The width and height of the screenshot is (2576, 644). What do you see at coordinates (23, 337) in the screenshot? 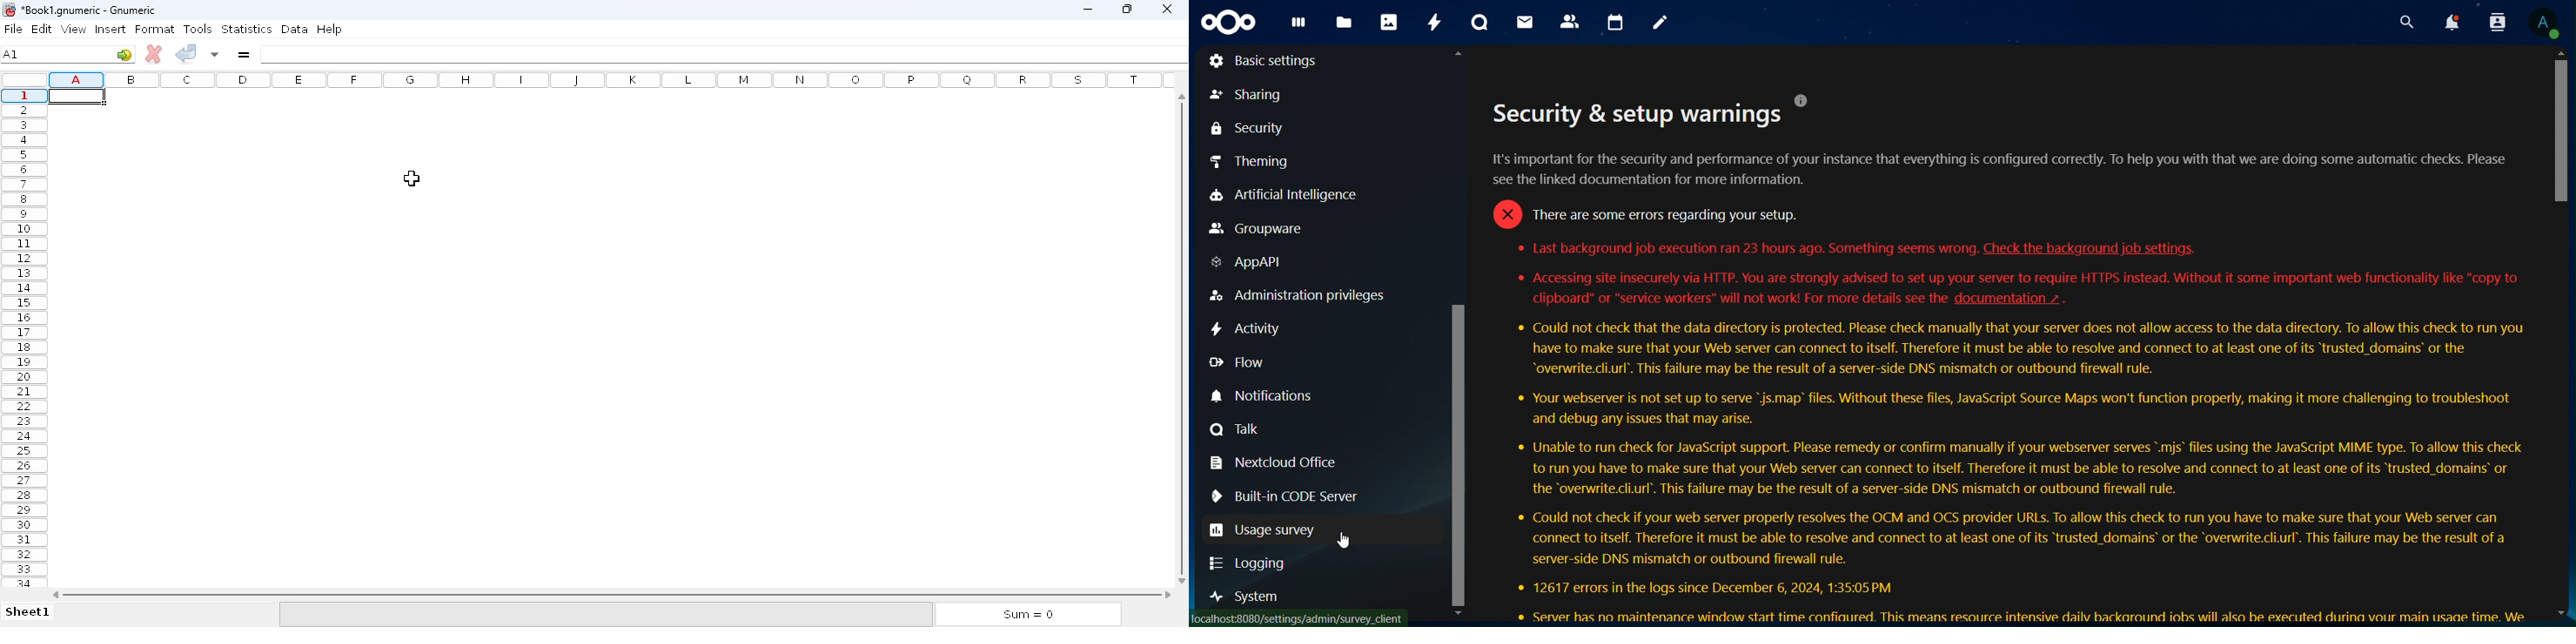
I see `rows` at bounding box center [23, 337].